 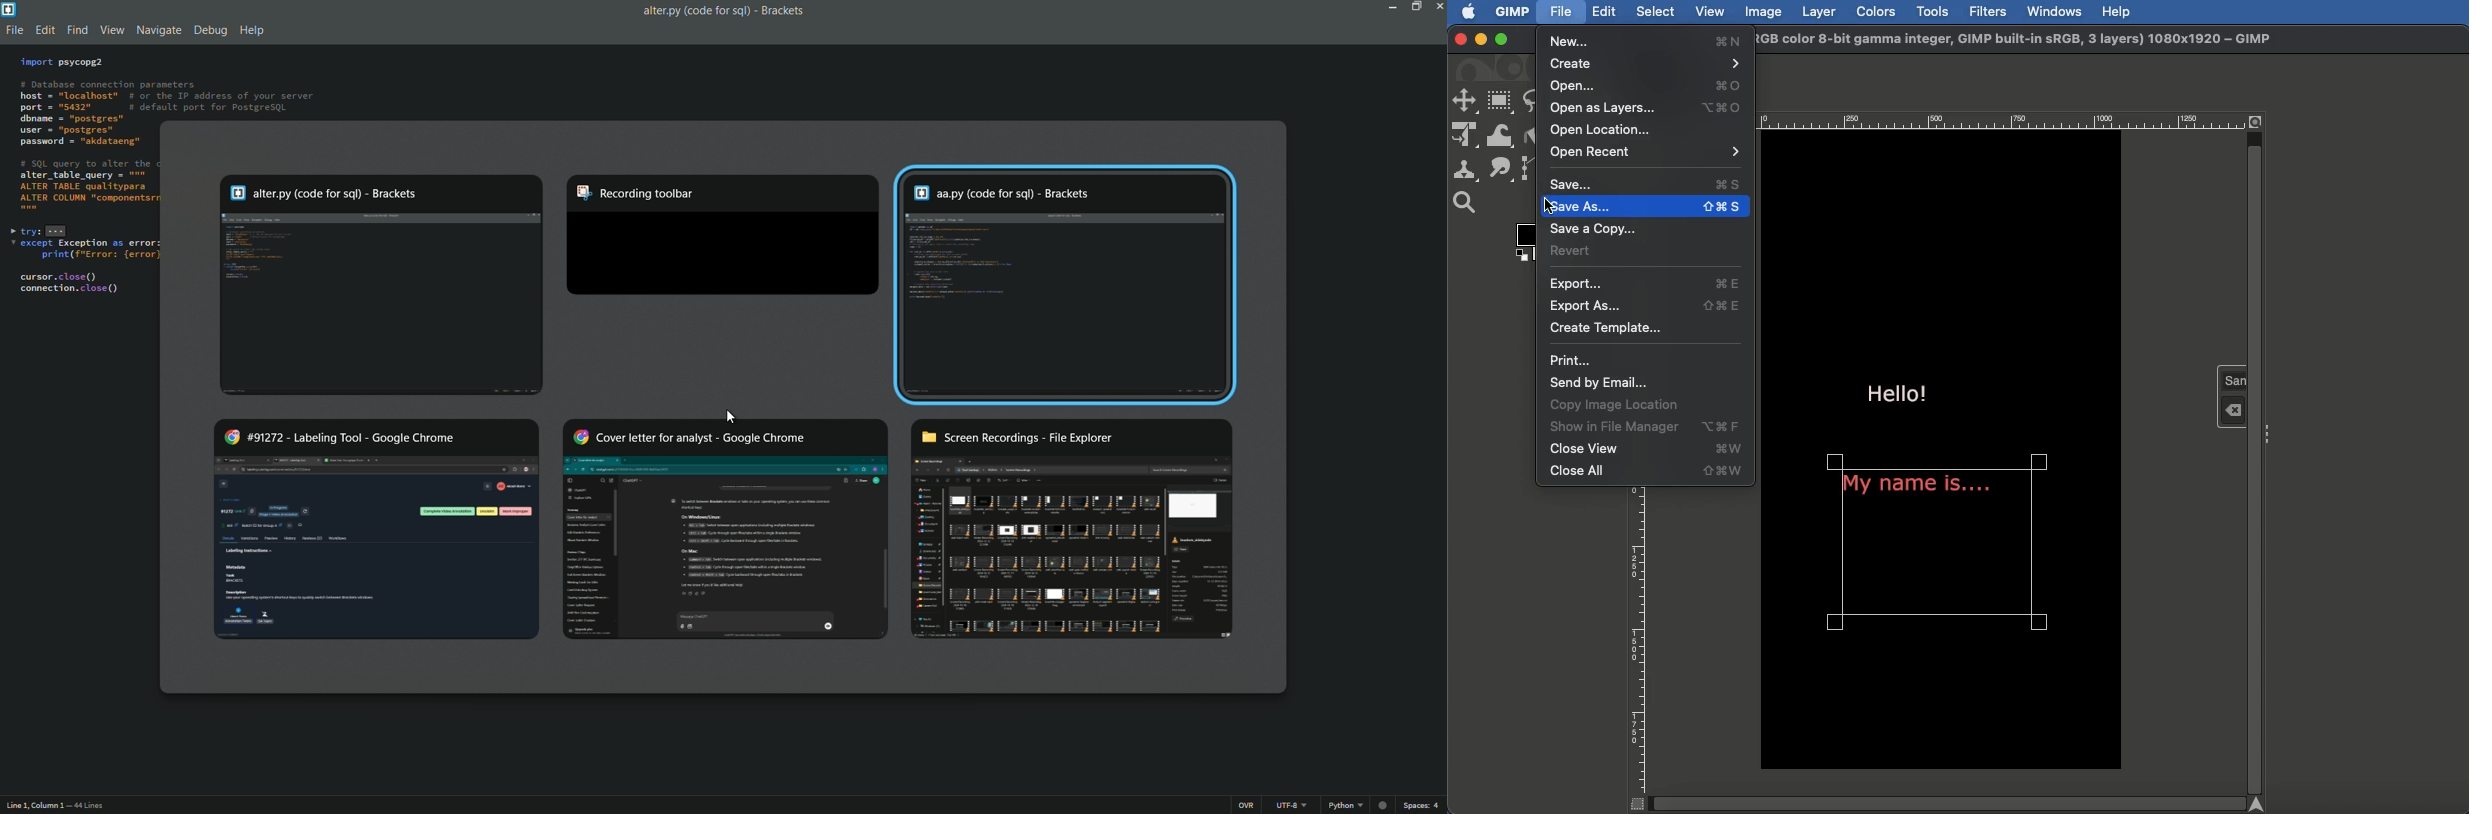 I want to click on aa.py (code for sqll) - Brackets winndow, so click(x=1071, y=286).